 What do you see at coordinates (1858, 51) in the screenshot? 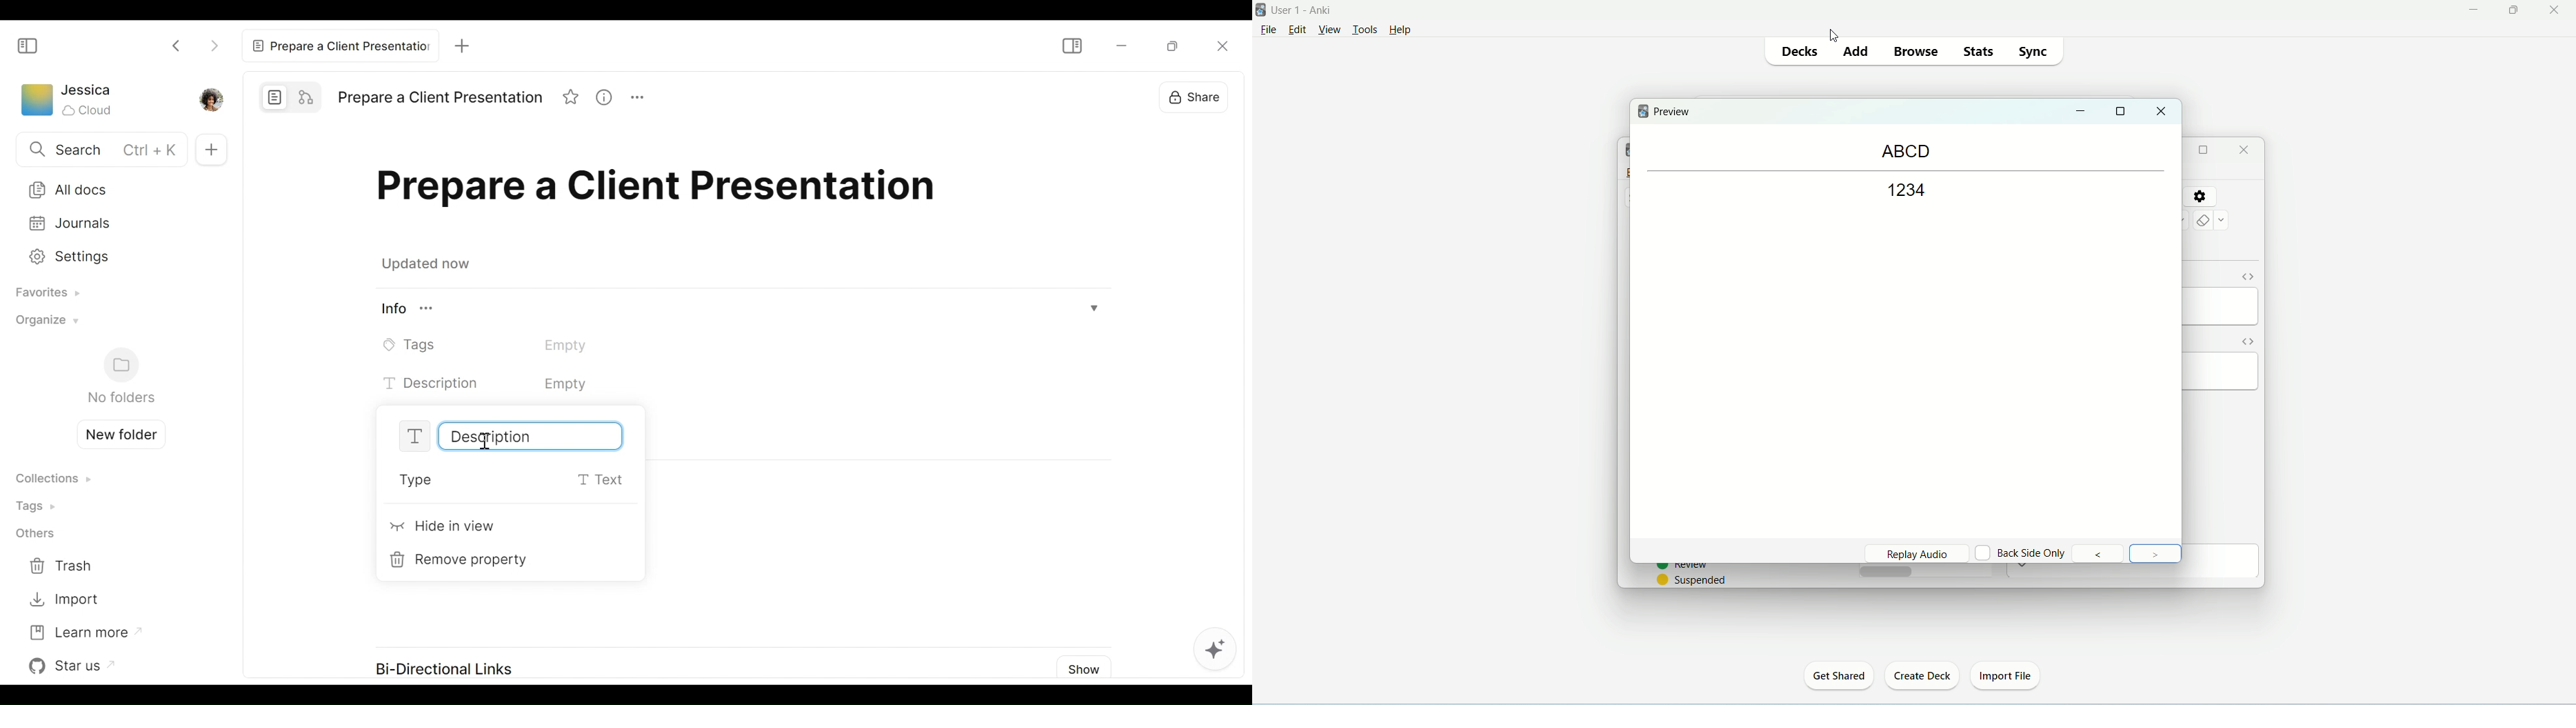
I see `add` at bounding box center [1858, 51].